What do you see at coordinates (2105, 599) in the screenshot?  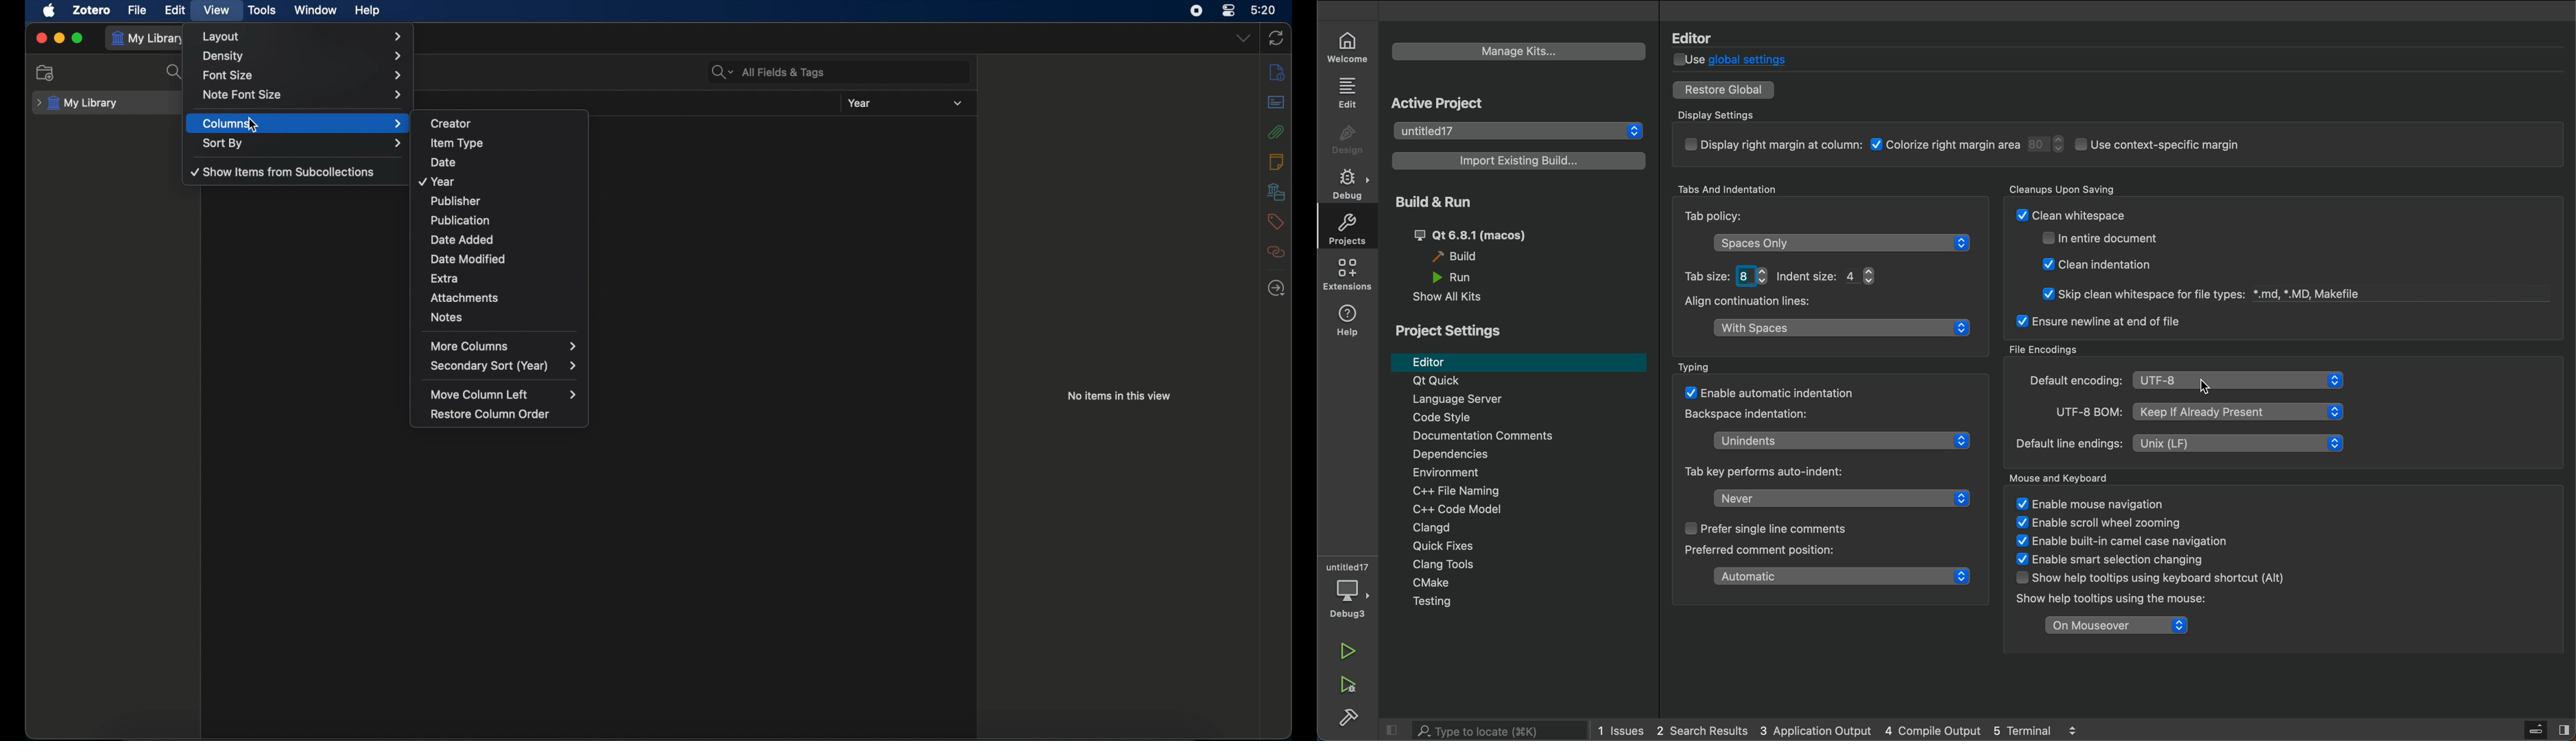 I see `Show help tooltips using the mouse:` at bounding box center [2105, 599].